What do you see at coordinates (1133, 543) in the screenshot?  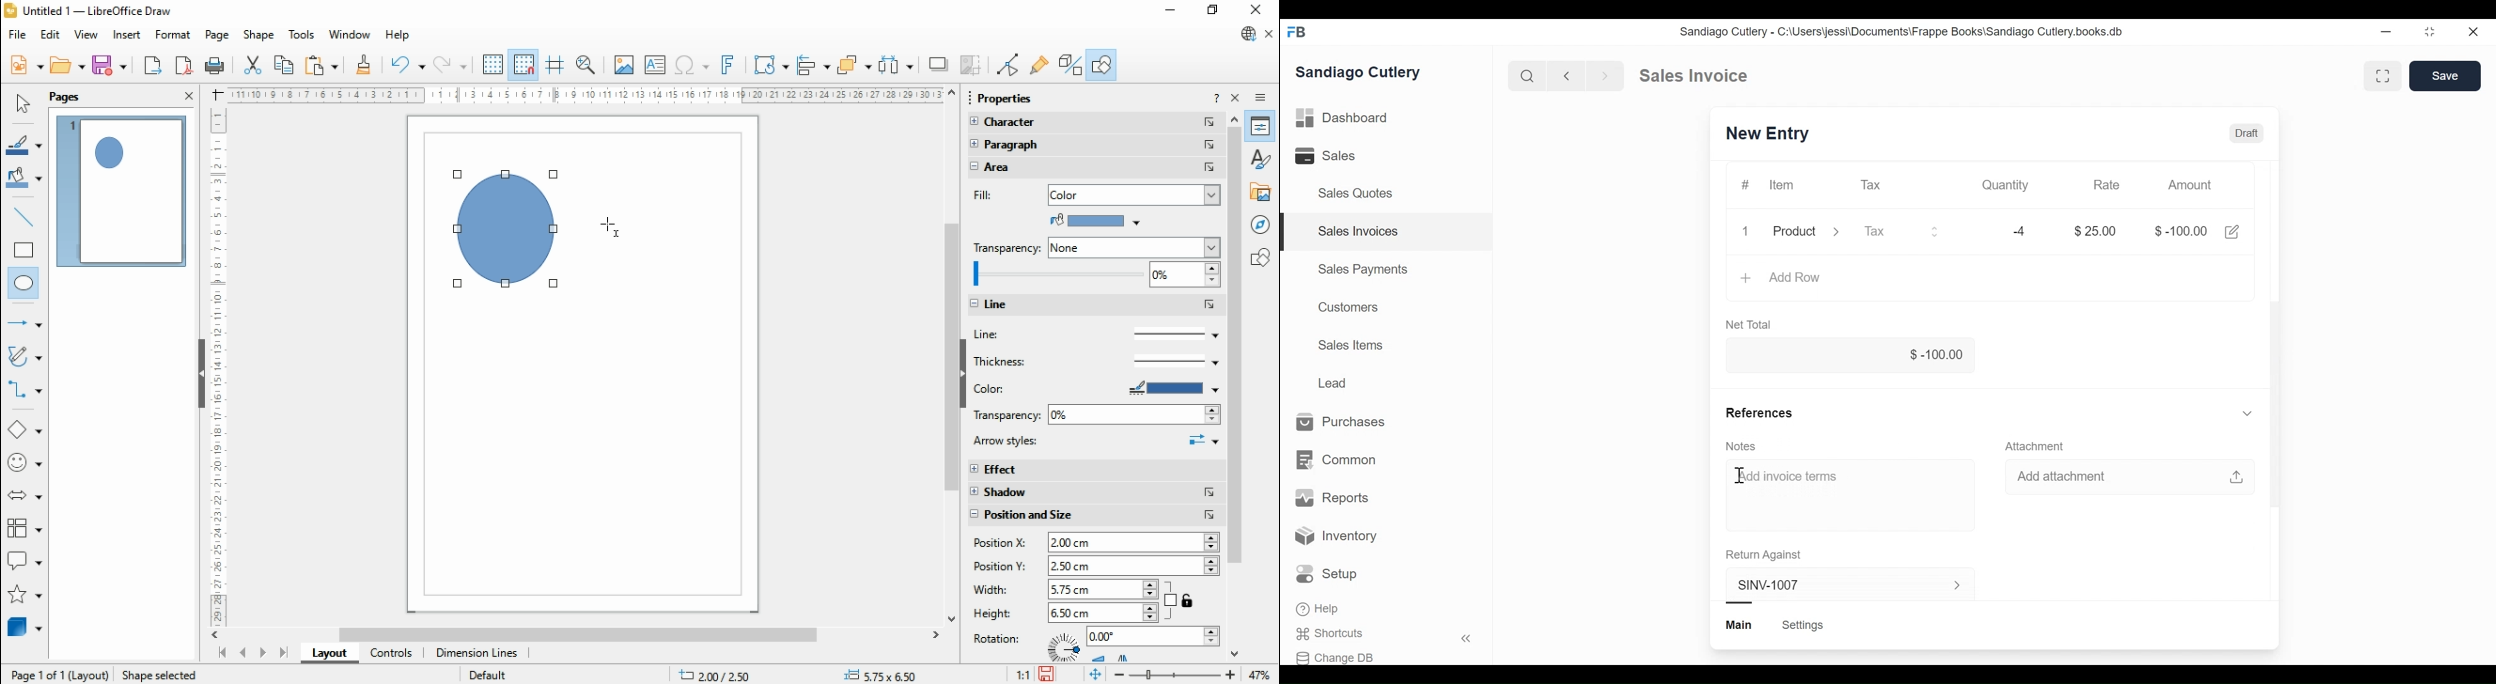 I see `2.00 cm ` at bounding box center [1133, 543].